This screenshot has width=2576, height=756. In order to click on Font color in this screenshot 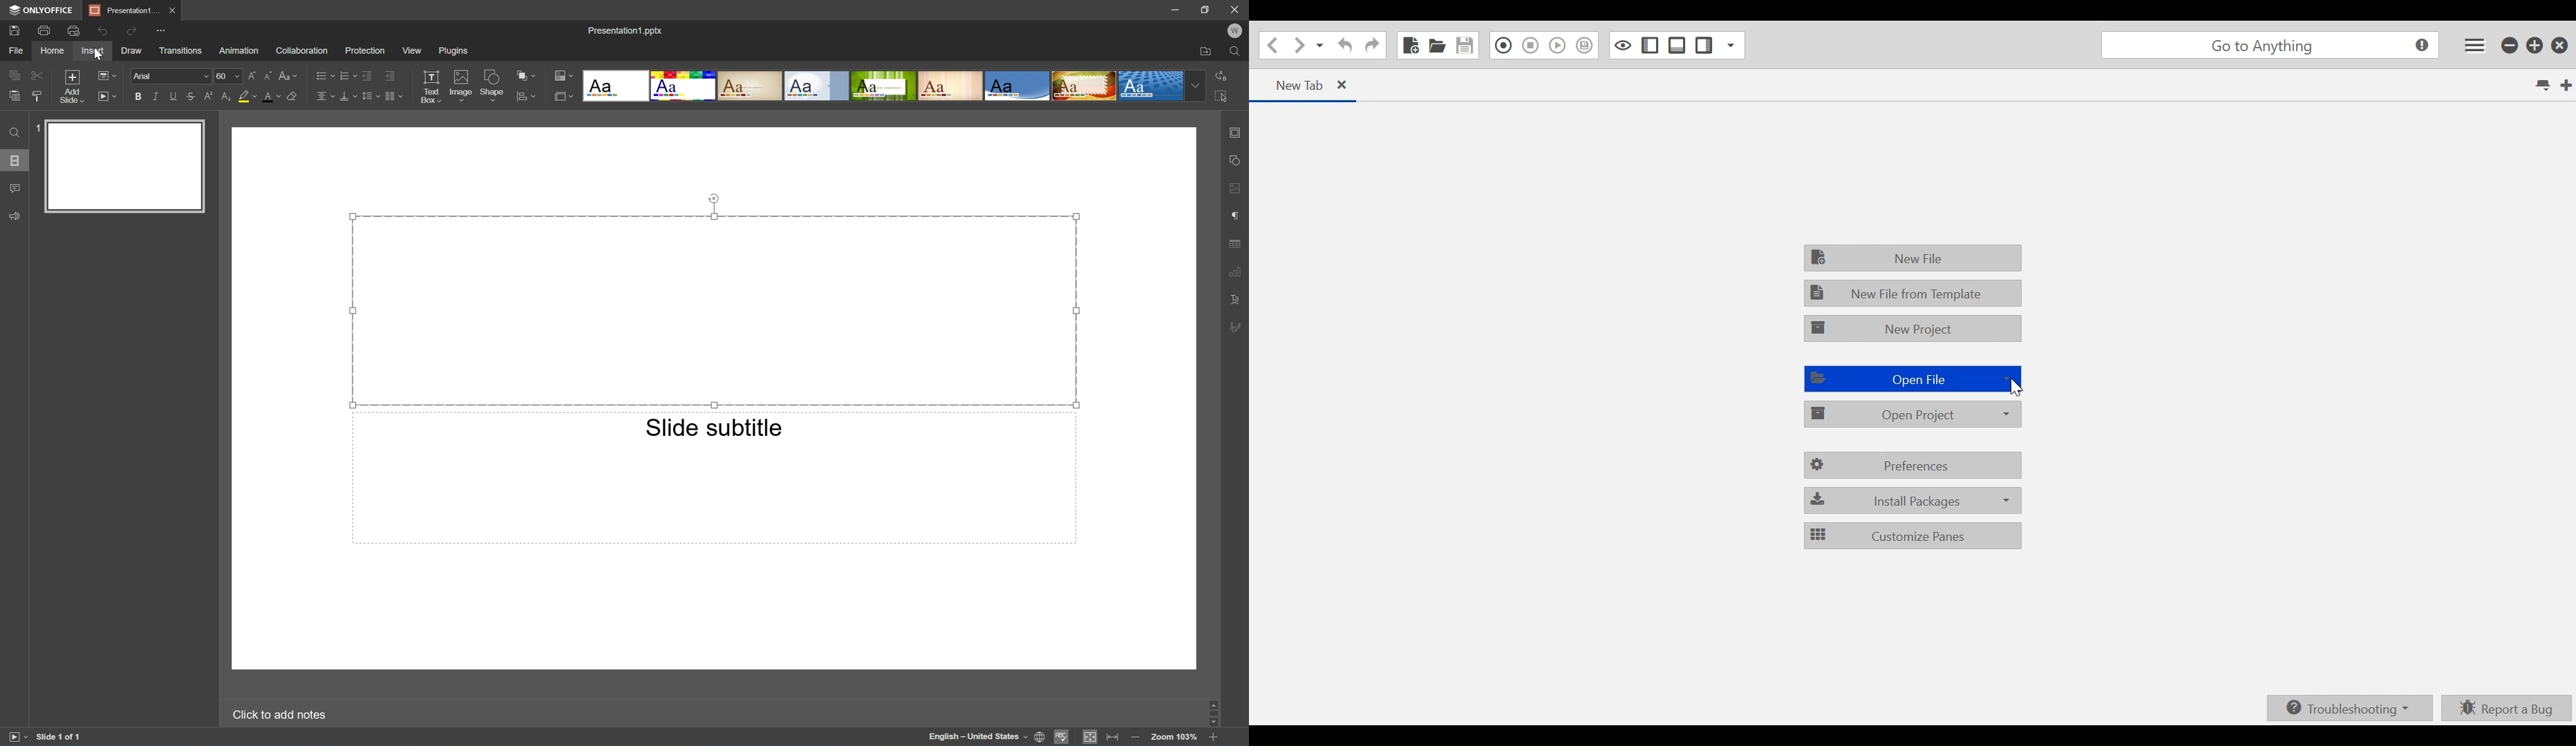, I will do `click(272, 96)`.